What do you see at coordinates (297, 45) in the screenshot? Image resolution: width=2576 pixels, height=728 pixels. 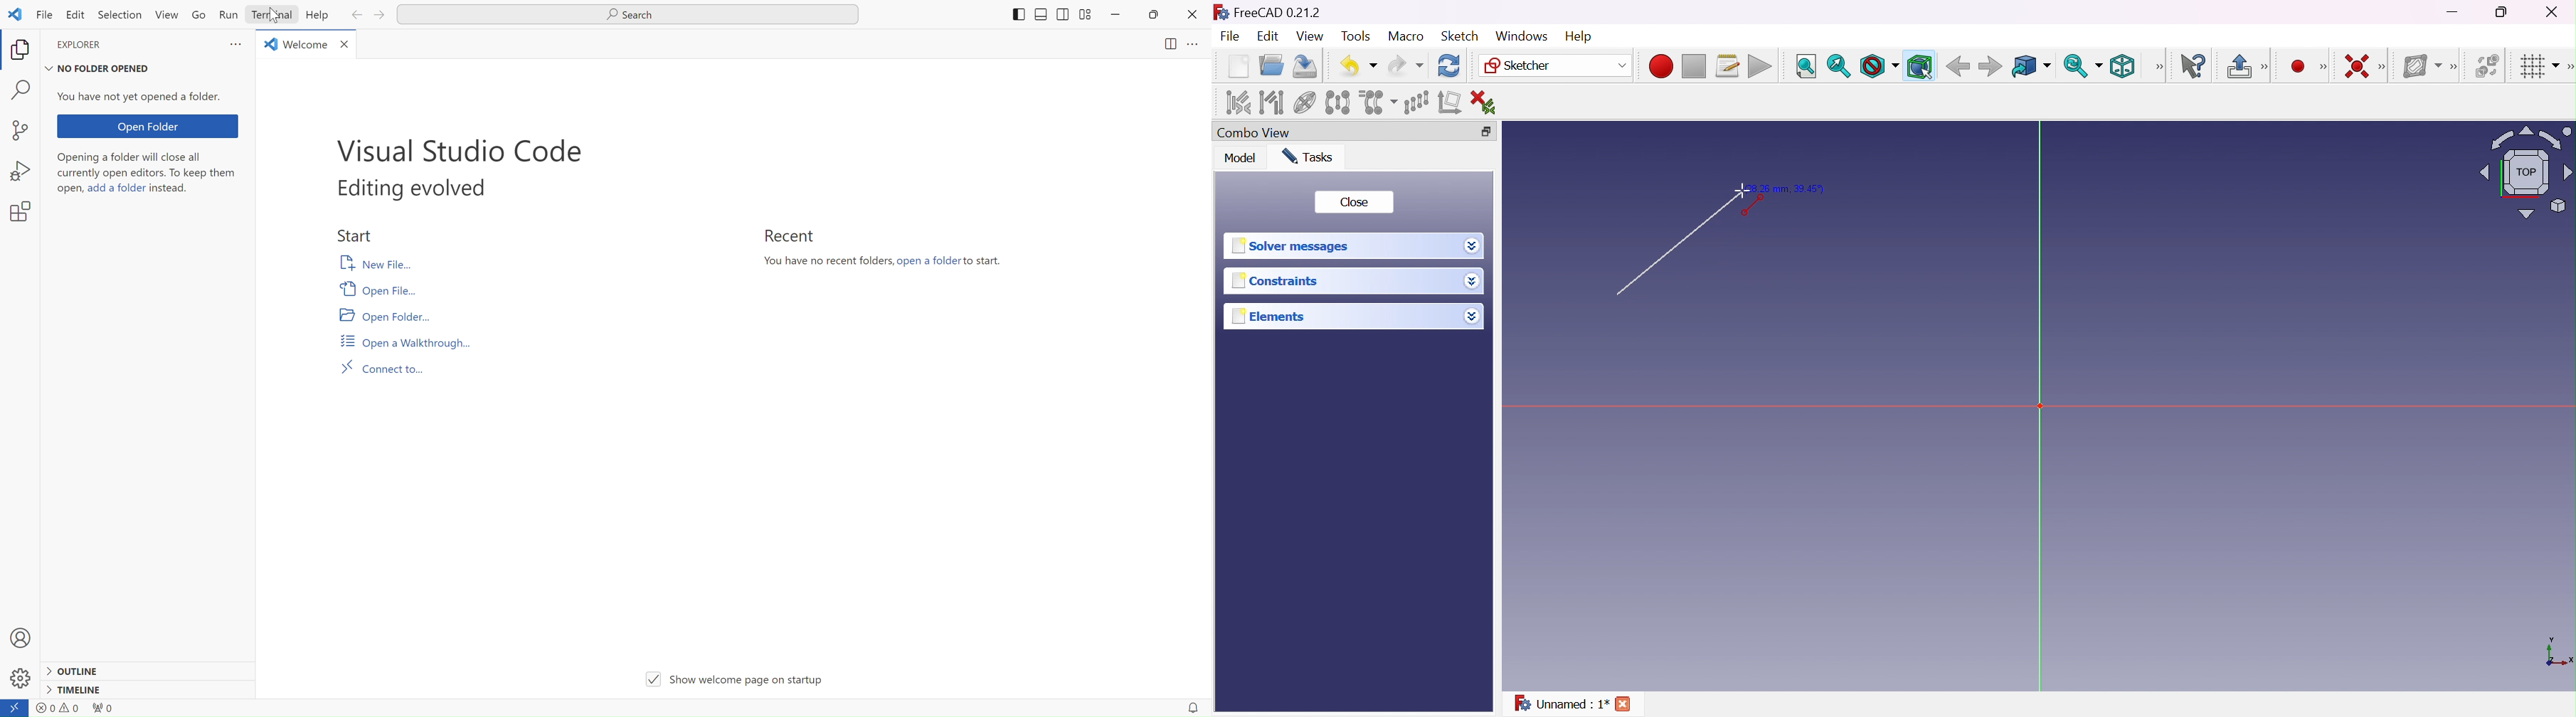 I see `welcome` at bounding box center [297, 45].